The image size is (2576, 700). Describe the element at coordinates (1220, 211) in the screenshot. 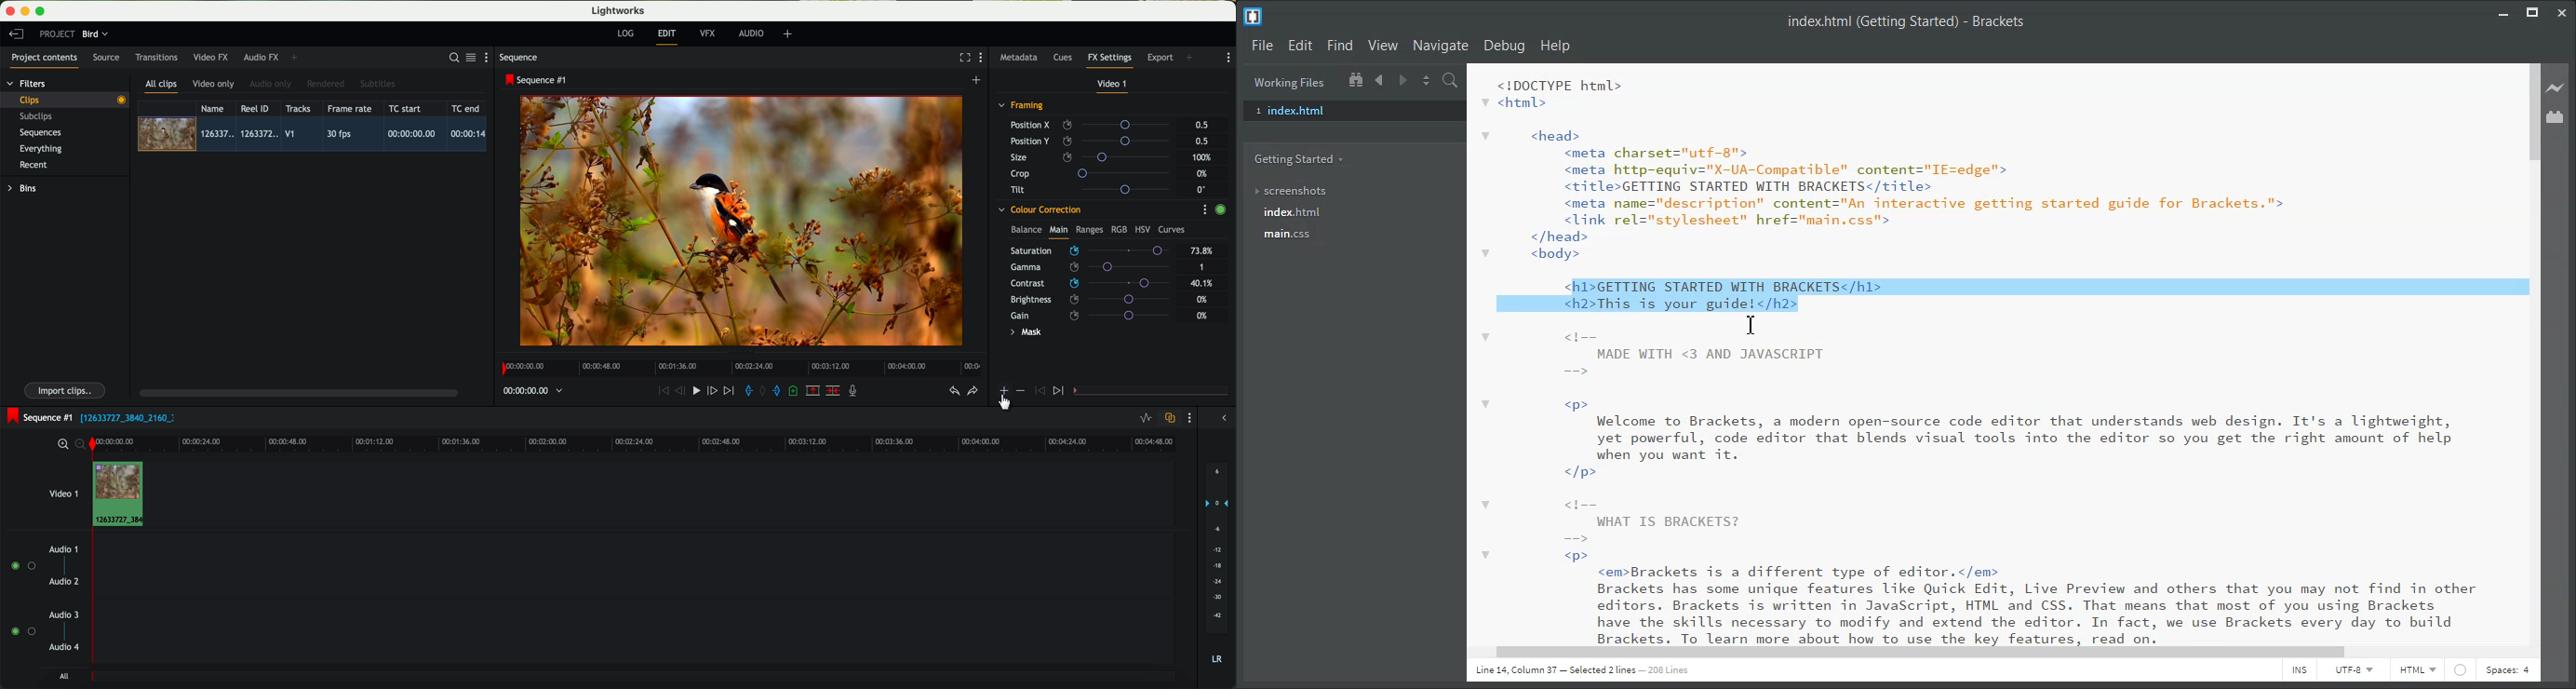

I see `enable` at that location.